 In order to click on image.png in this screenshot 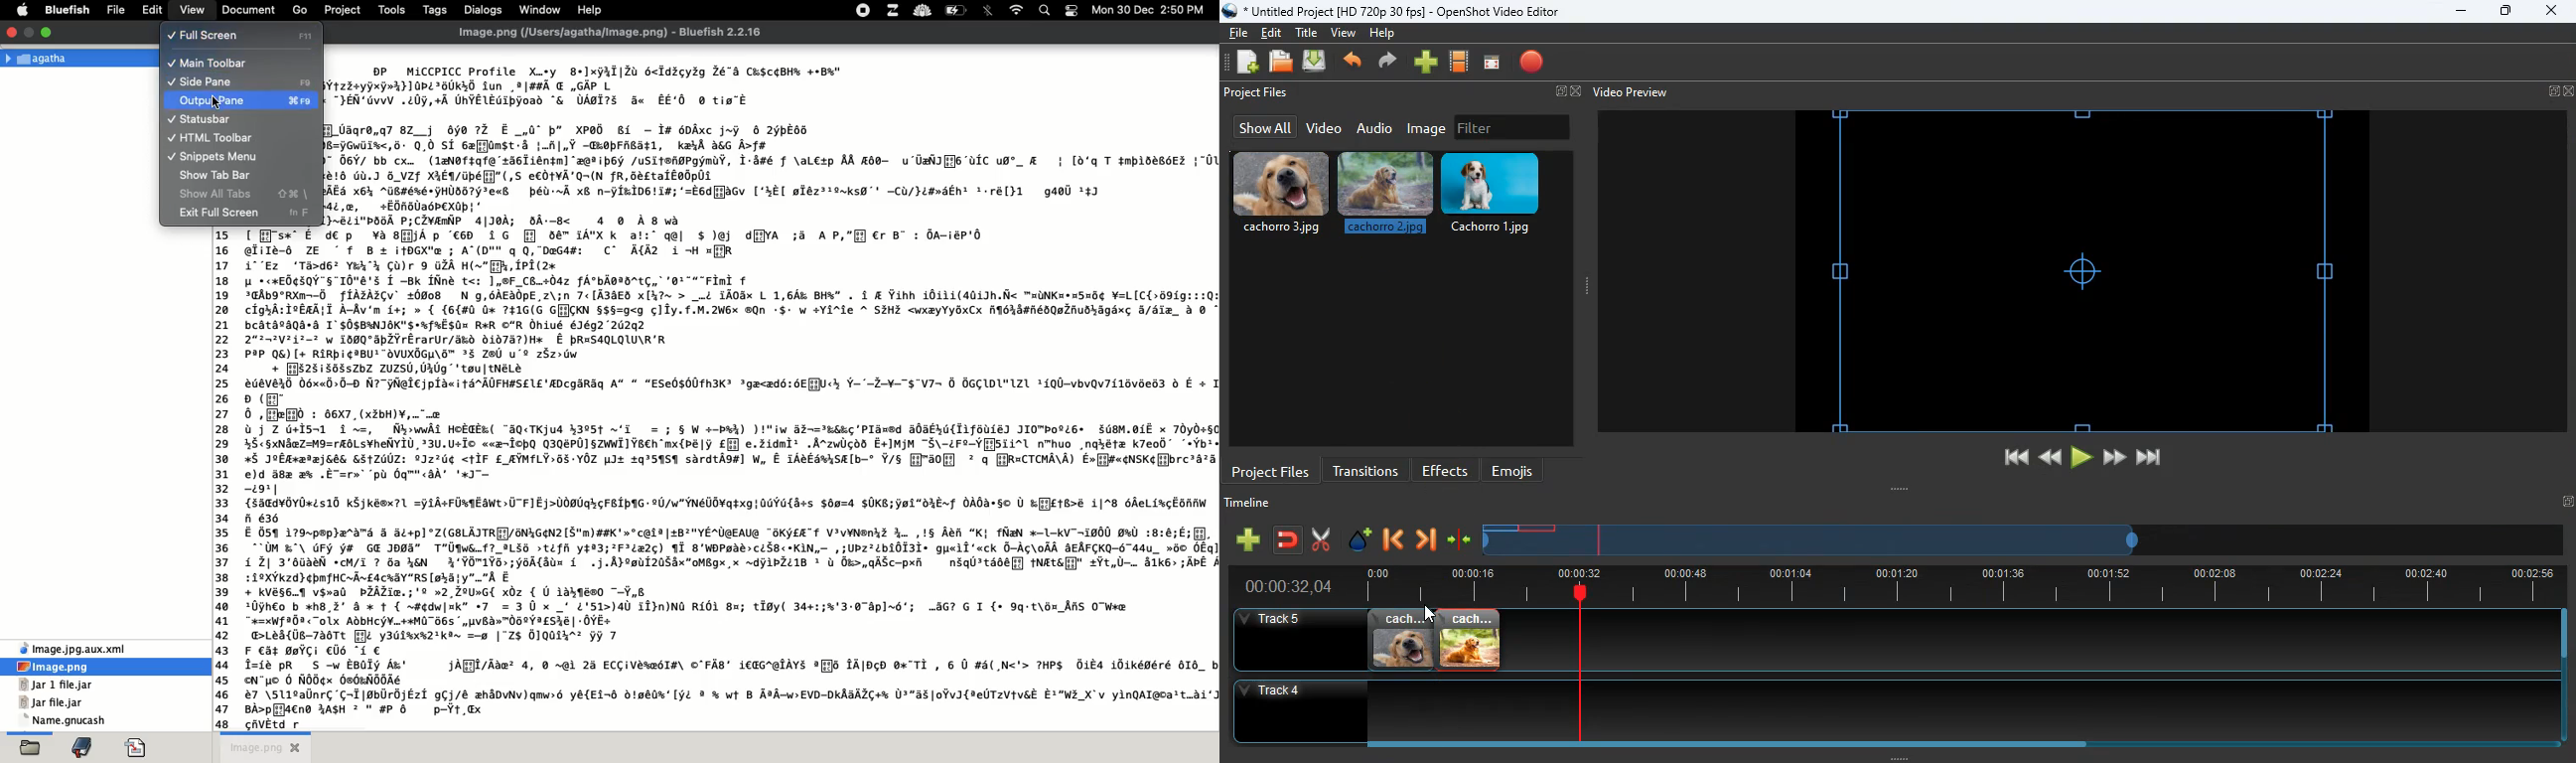, I will do `click(55, 667)`.